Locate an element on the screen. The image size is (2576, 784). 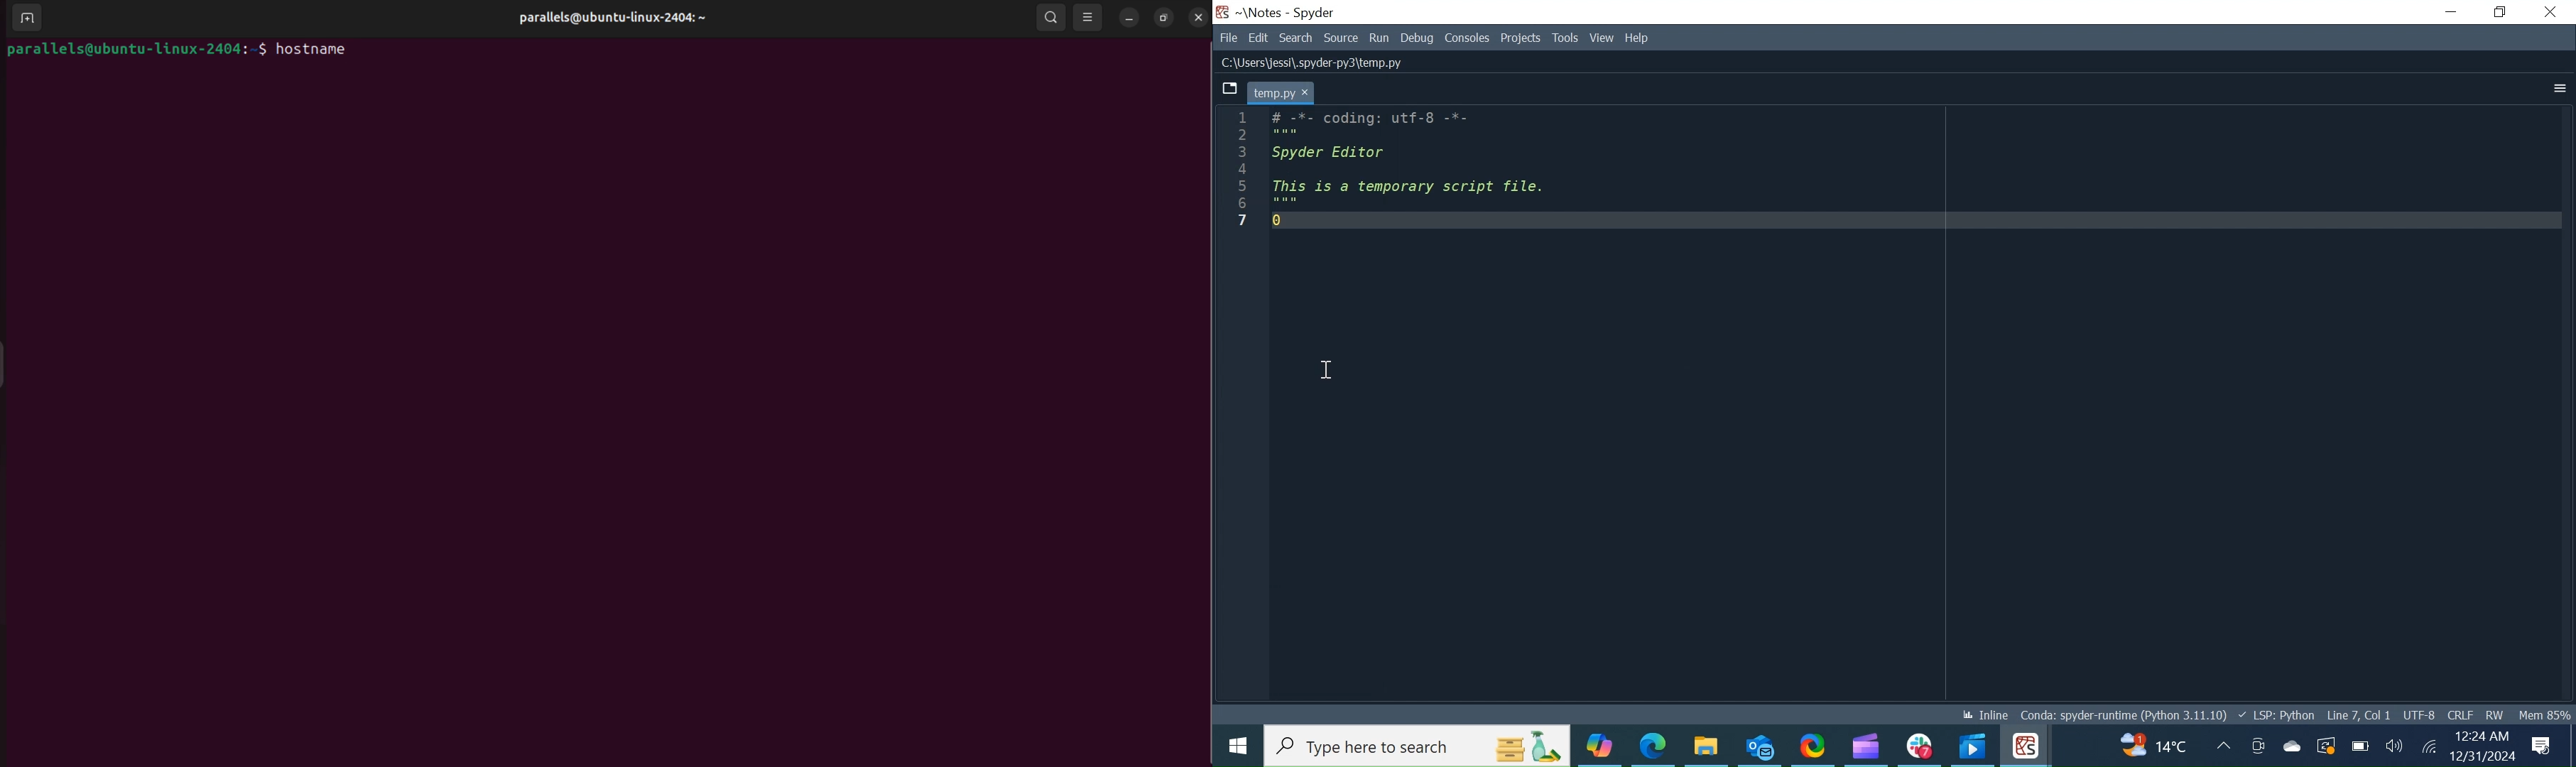
File is located at coordinates (1231, 36).